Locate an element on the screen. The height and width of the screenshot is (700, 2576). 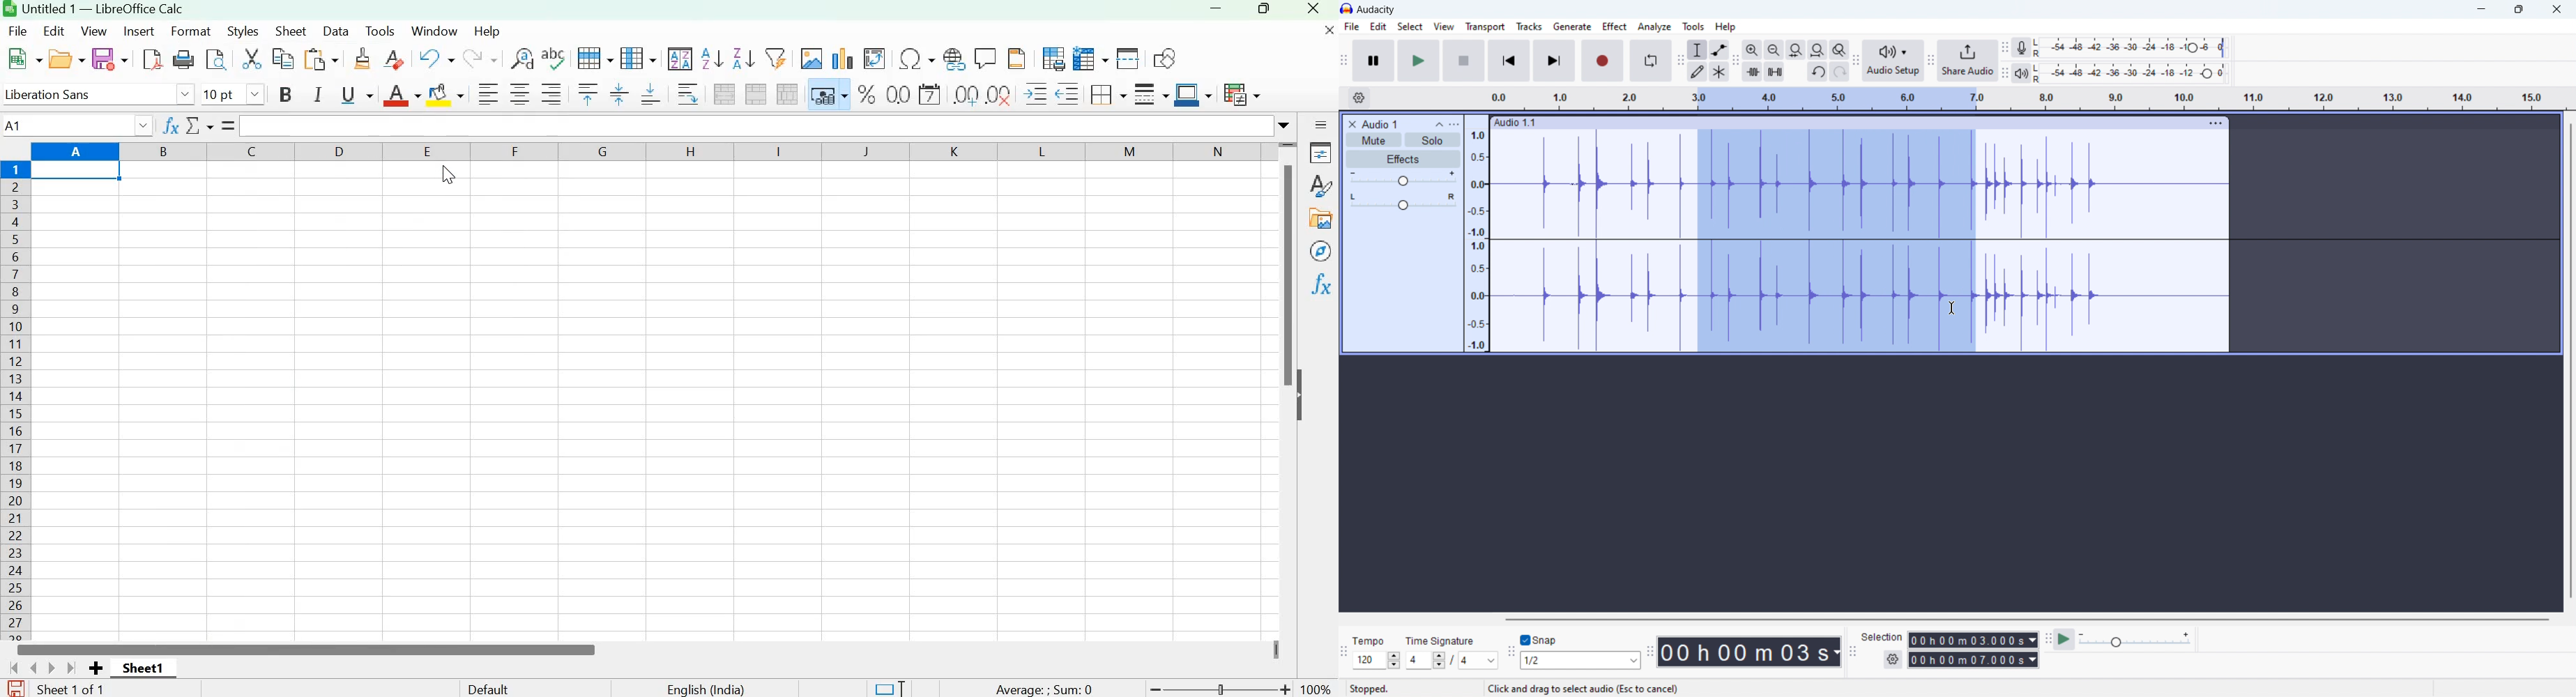
New is located at coordinates (25, 59).